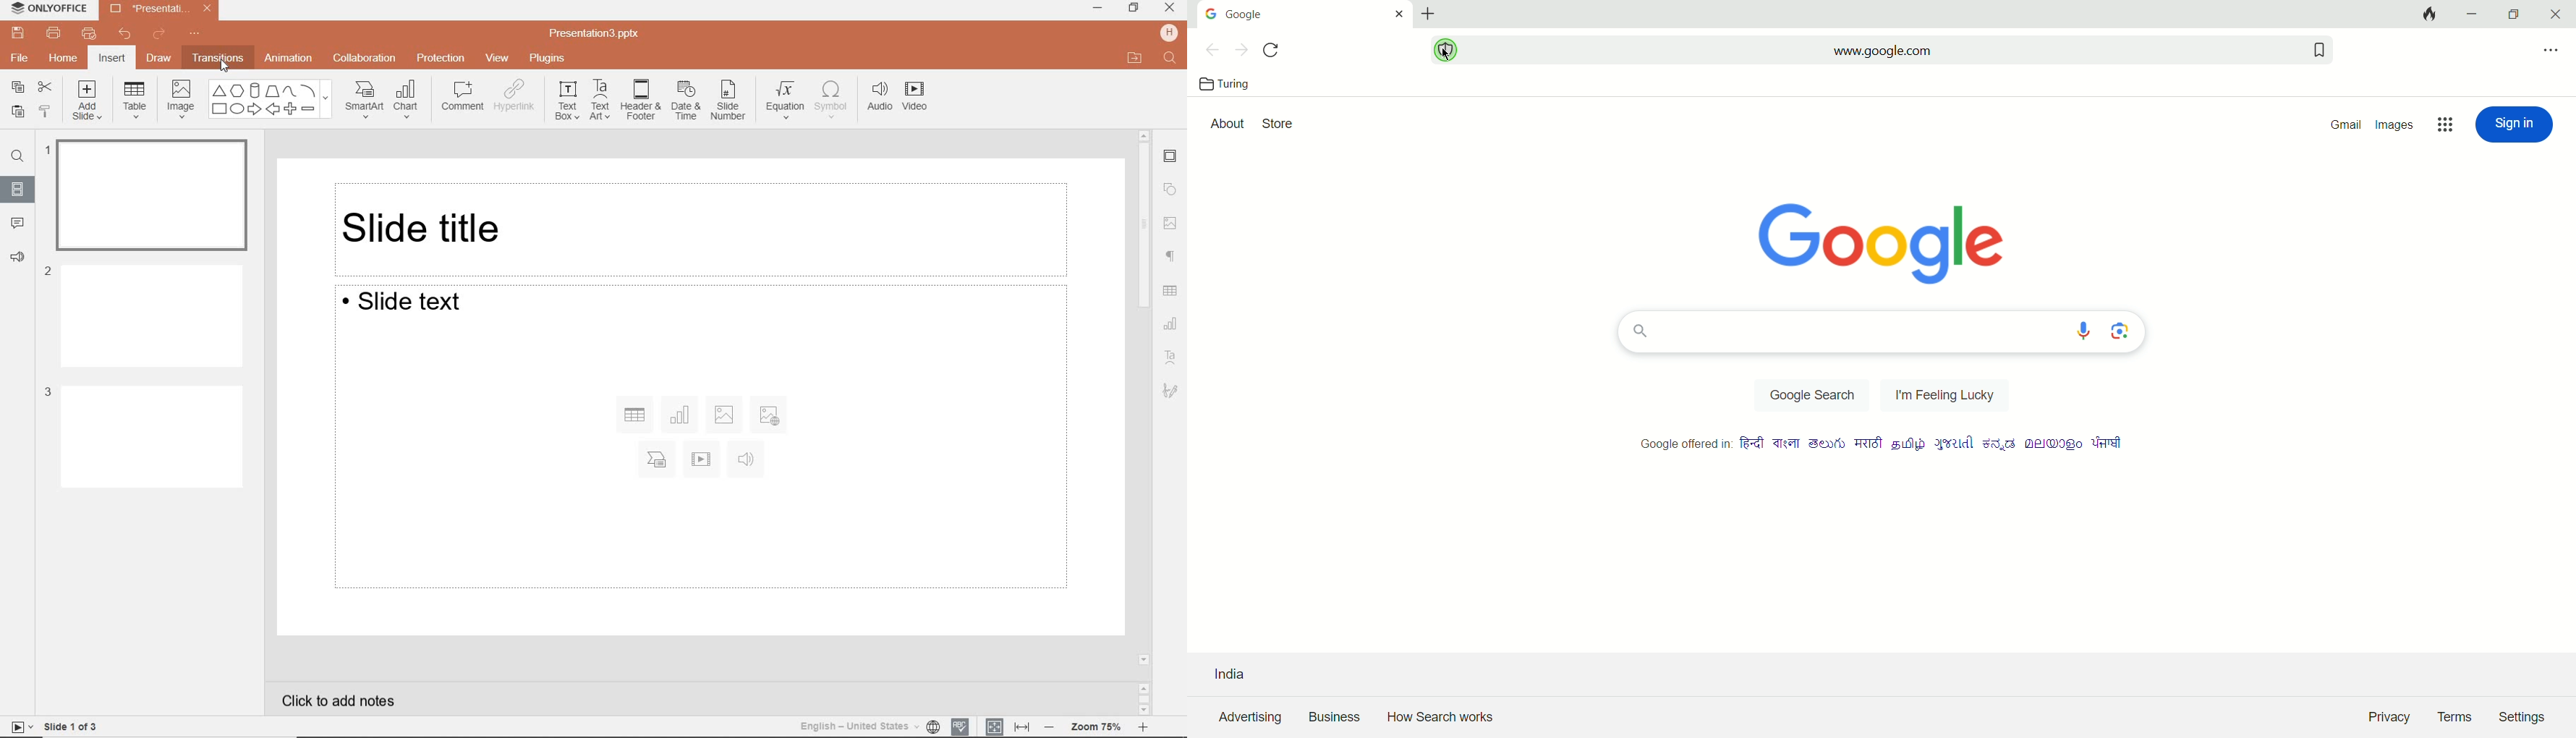 The width and height of the screenshot is (2576, 756). Describe the element at coordinates (1173, 390) in the screenshot. I see `text art` at that location.